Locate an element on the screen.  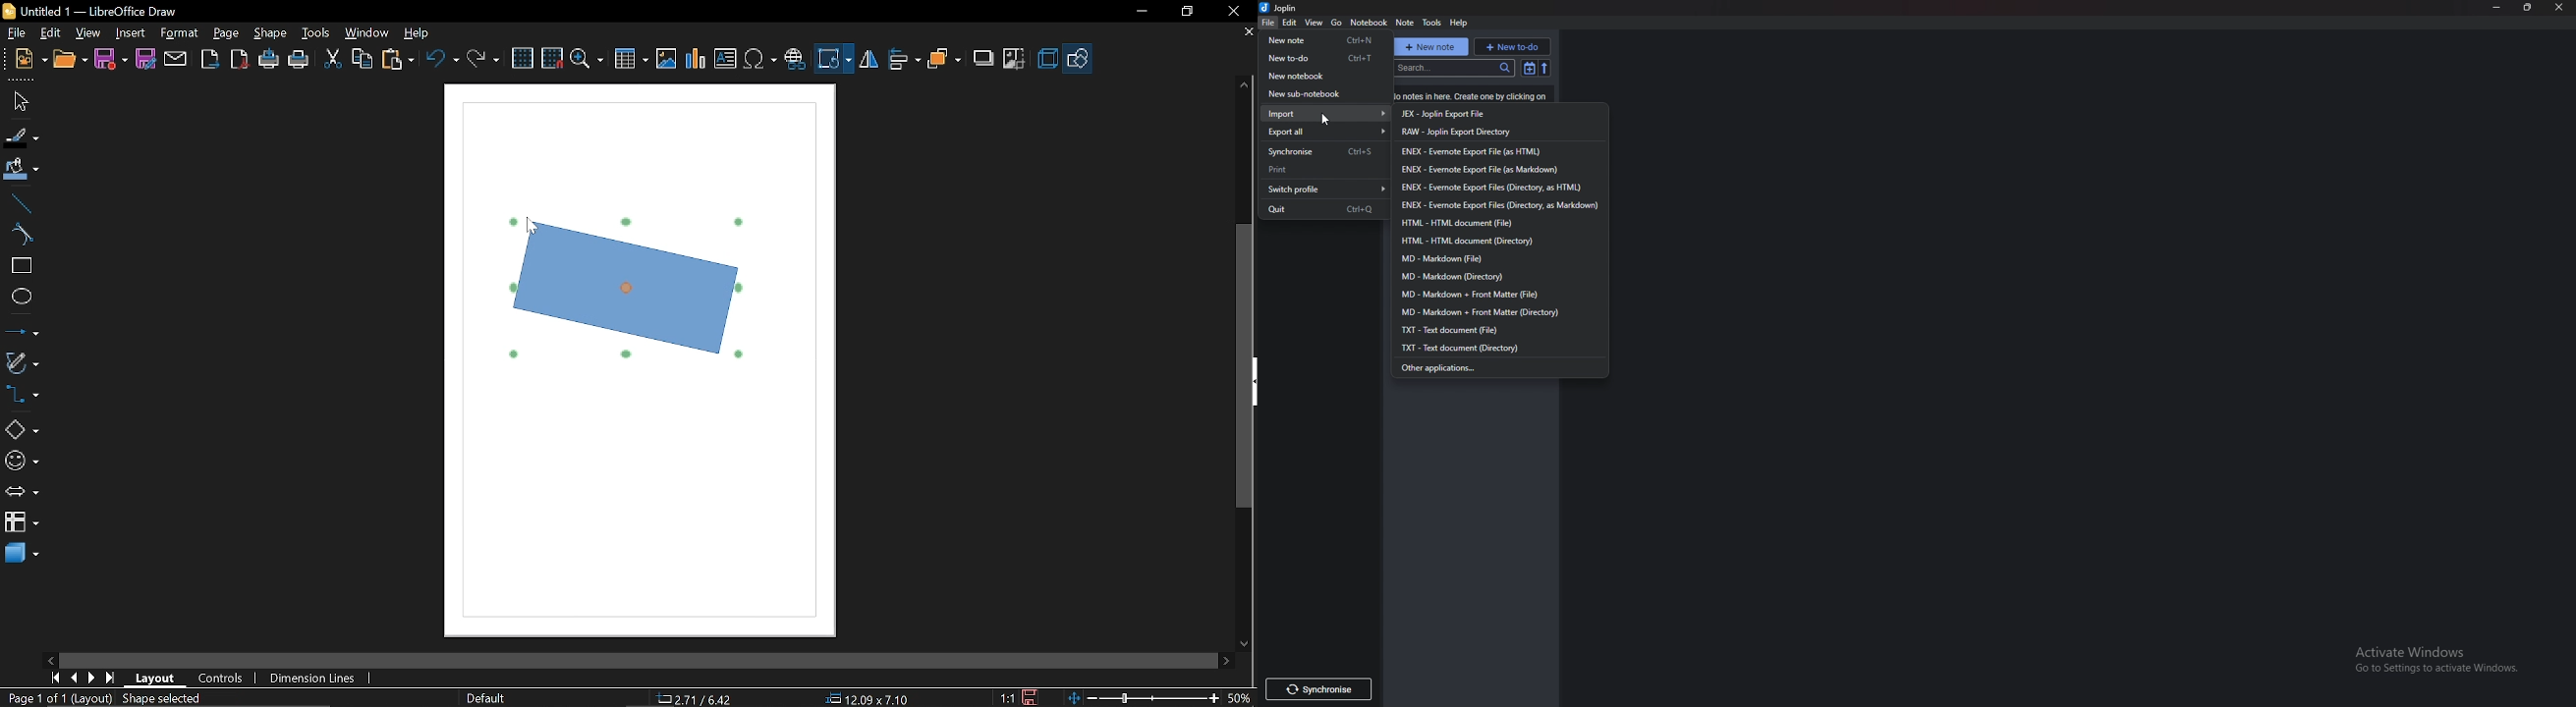
cursor is located at coordinates (2563, 9).